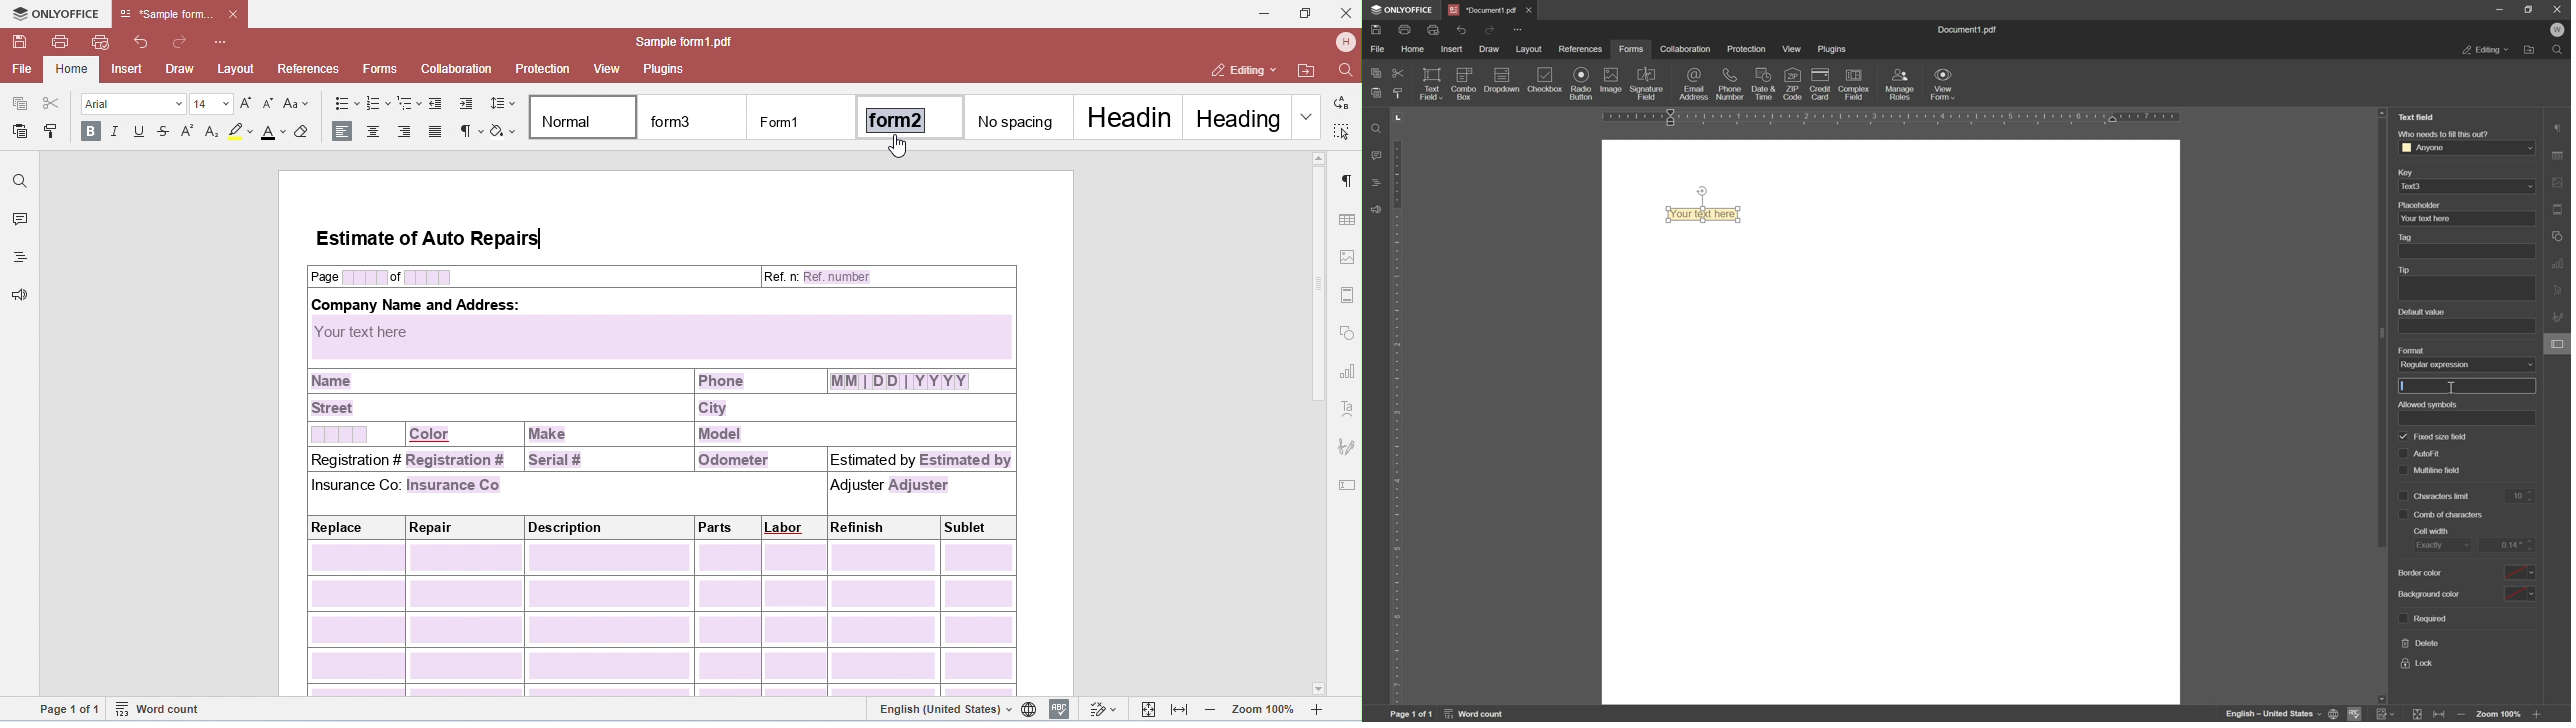 The image size is (2576, 728). I want to click on header & footer, so click(2560, 209).